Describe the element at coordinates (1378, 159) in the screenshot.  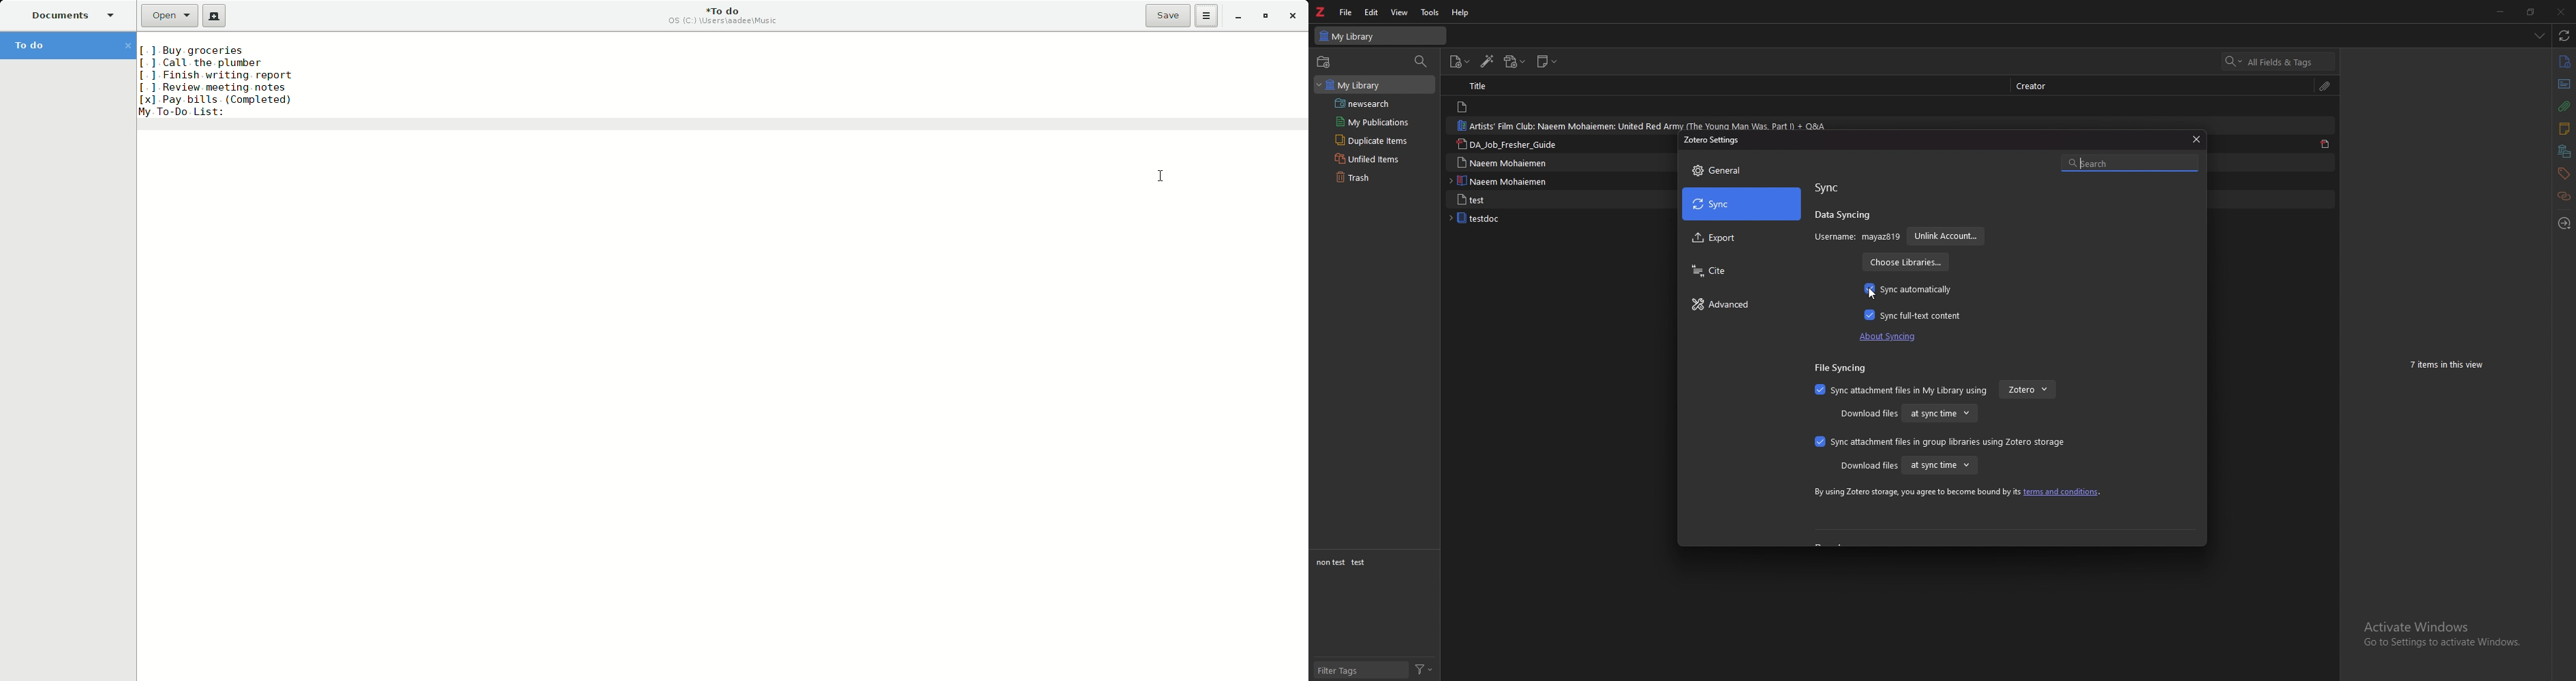
I see `unfiled items` at that location.